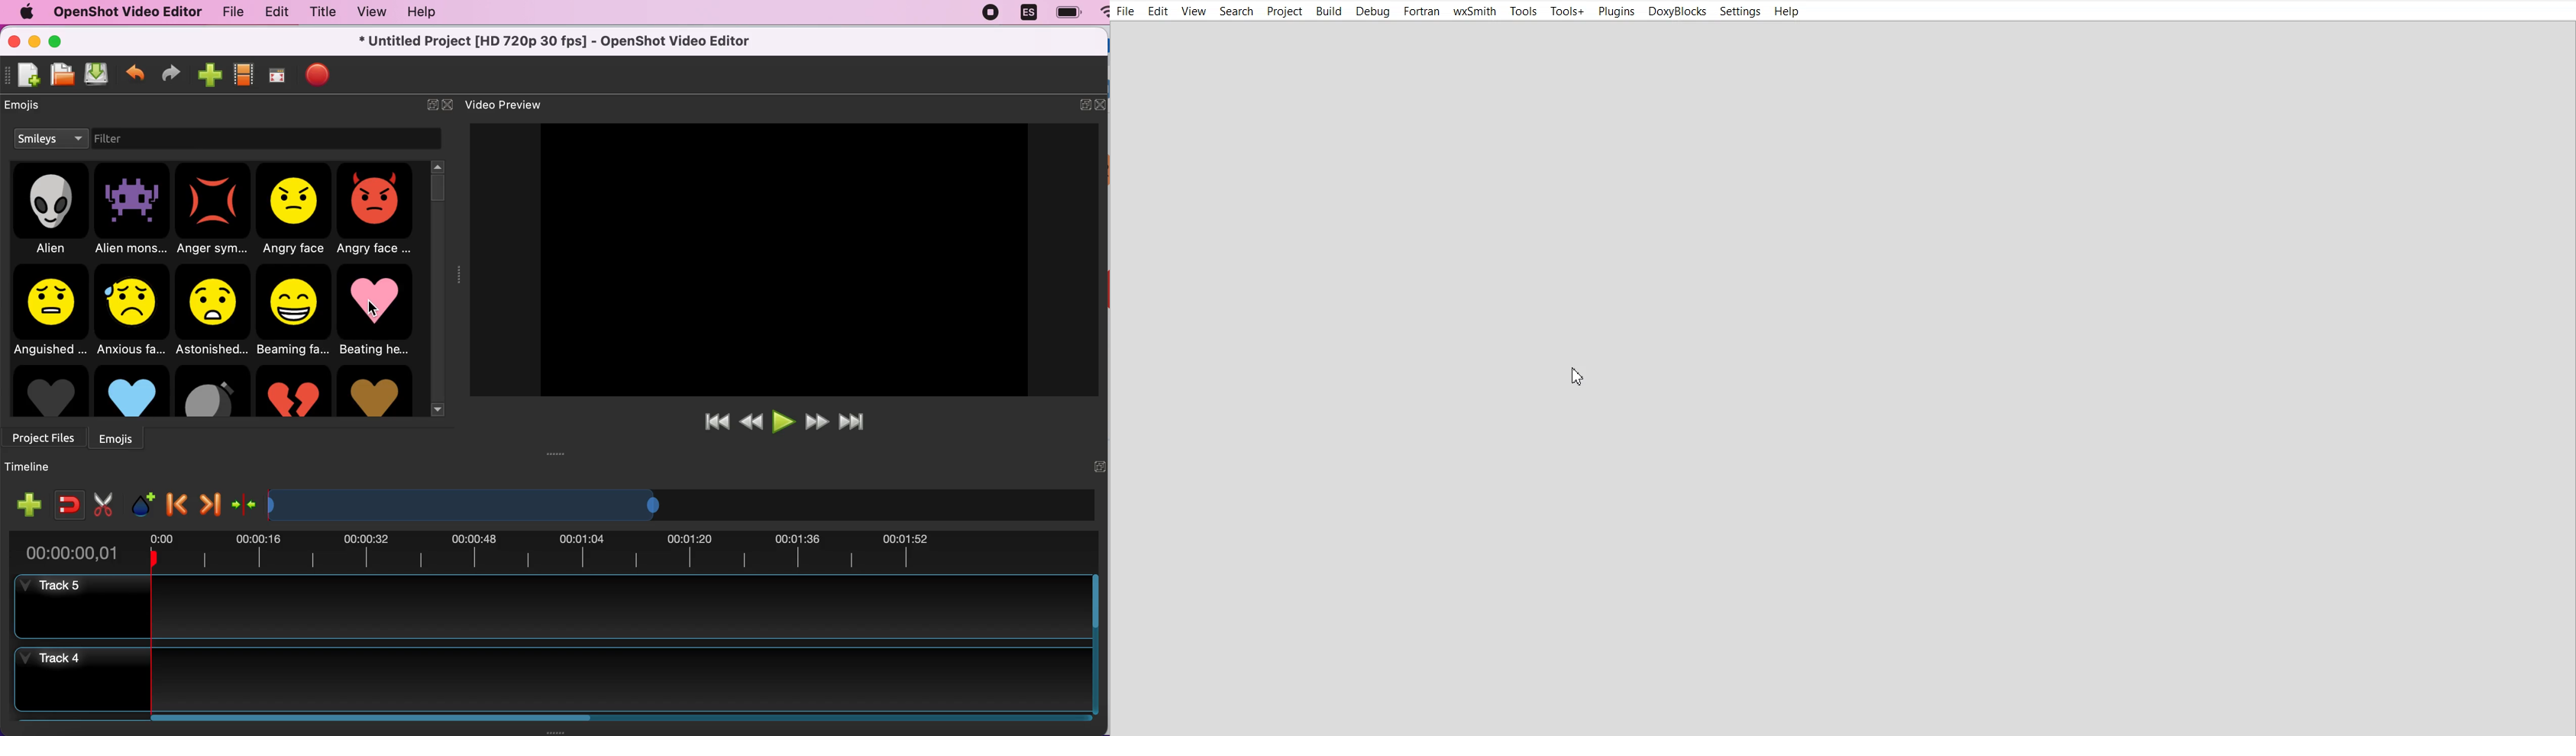 This screenshot has height=756, width=2576. I want to click on rewind, so click(751, 422).